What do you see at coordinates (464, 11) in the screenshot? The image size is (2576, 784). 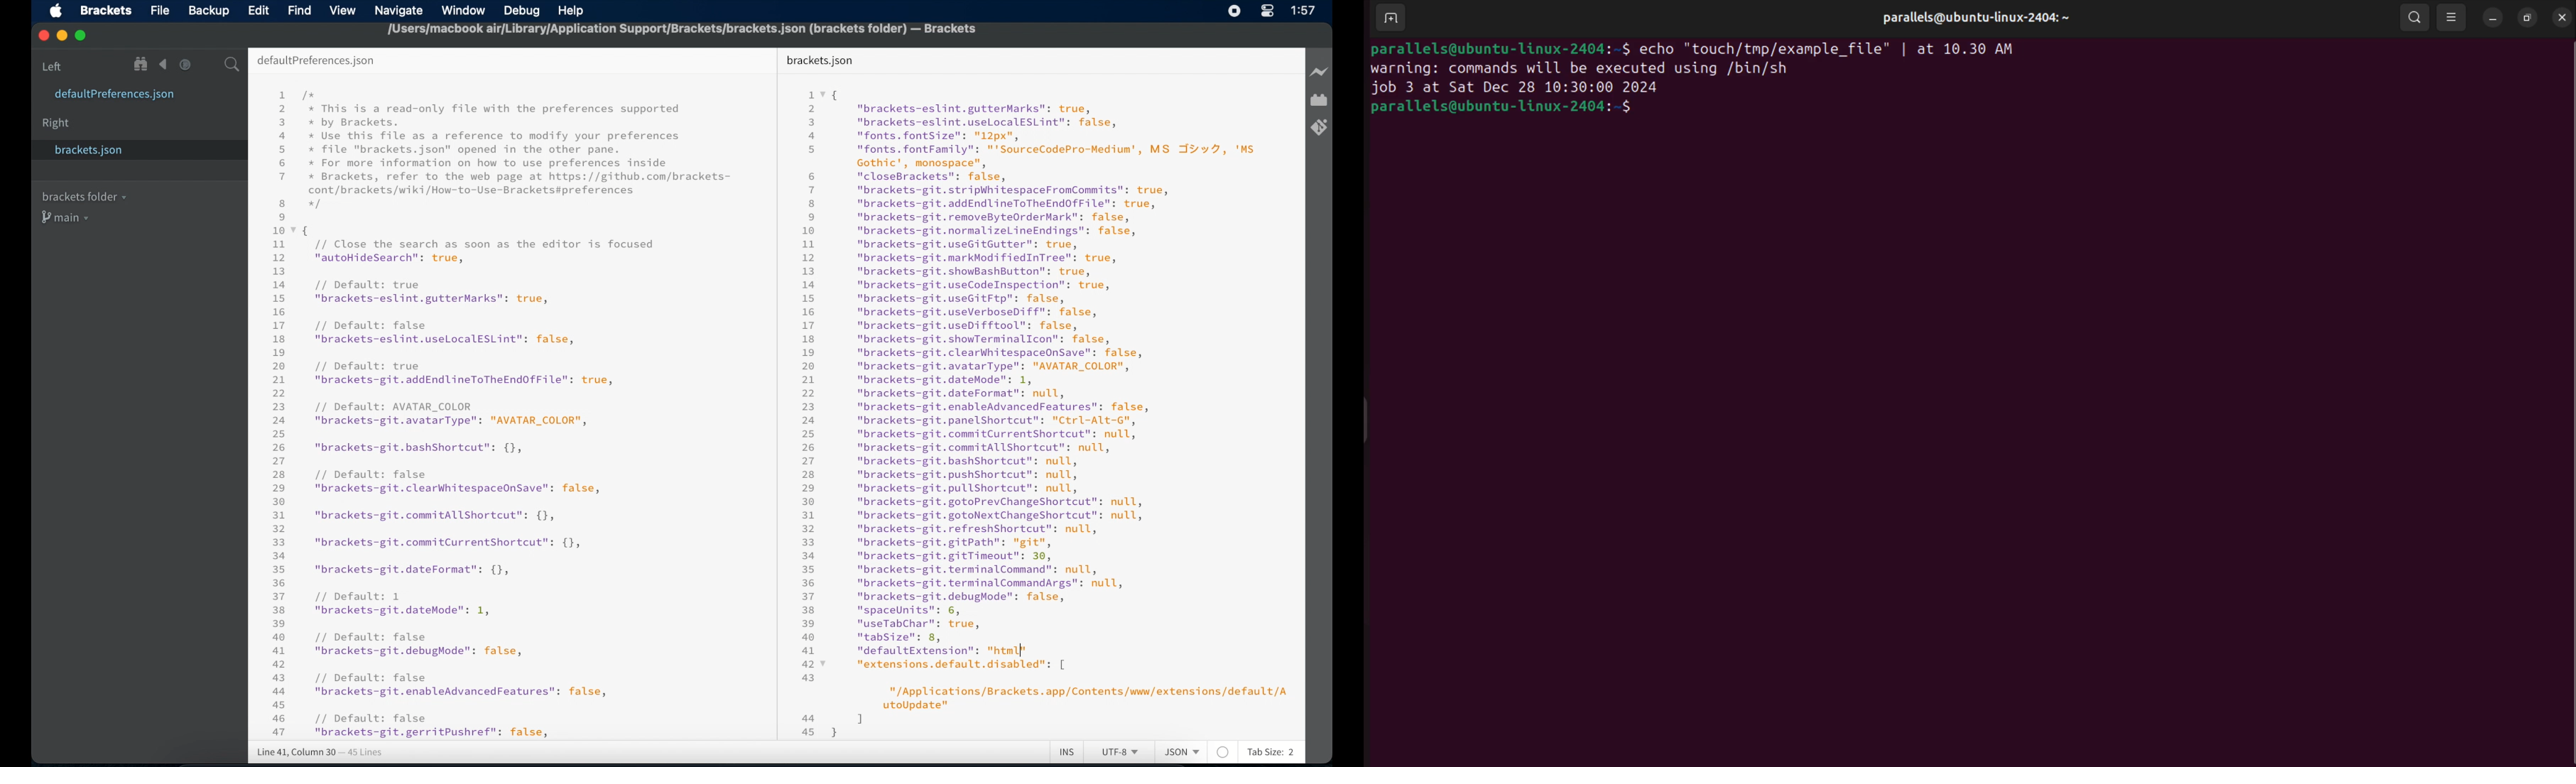 I see `window` at bounding box center [464, 11].